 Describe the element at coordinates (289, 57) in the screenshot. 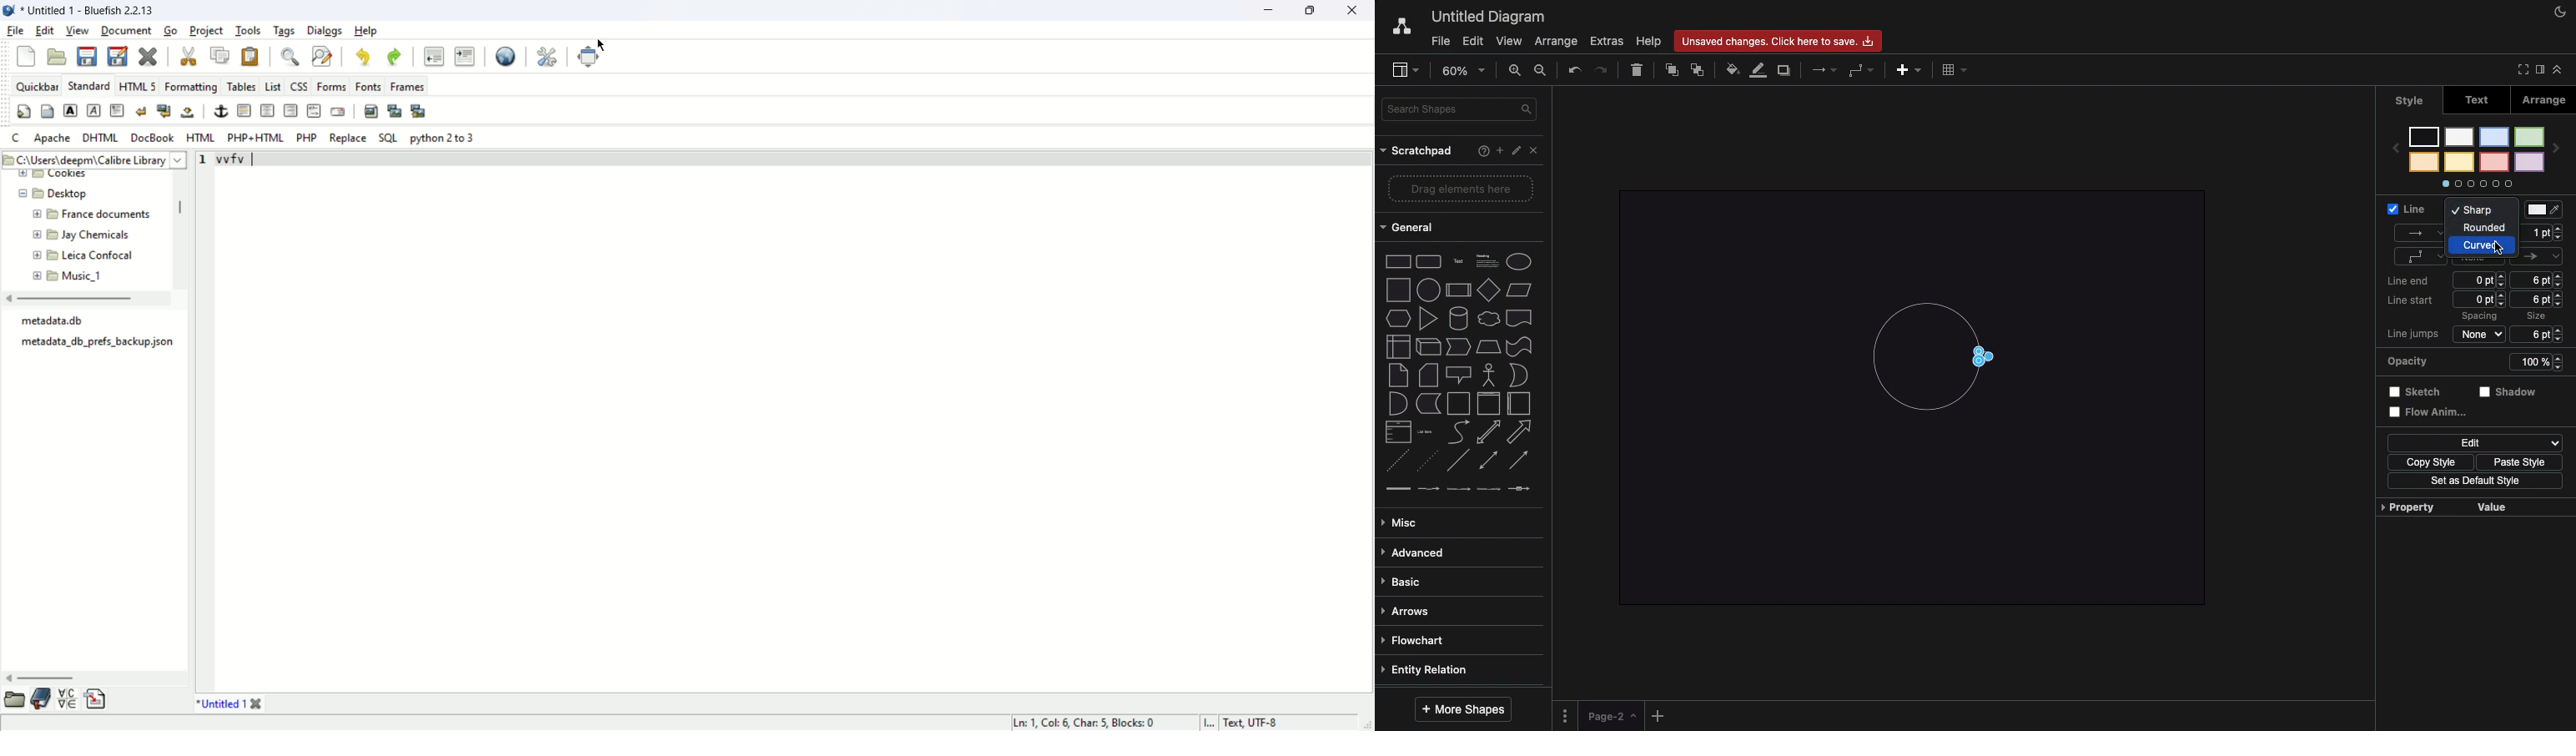

I see `show find bar` at that location.